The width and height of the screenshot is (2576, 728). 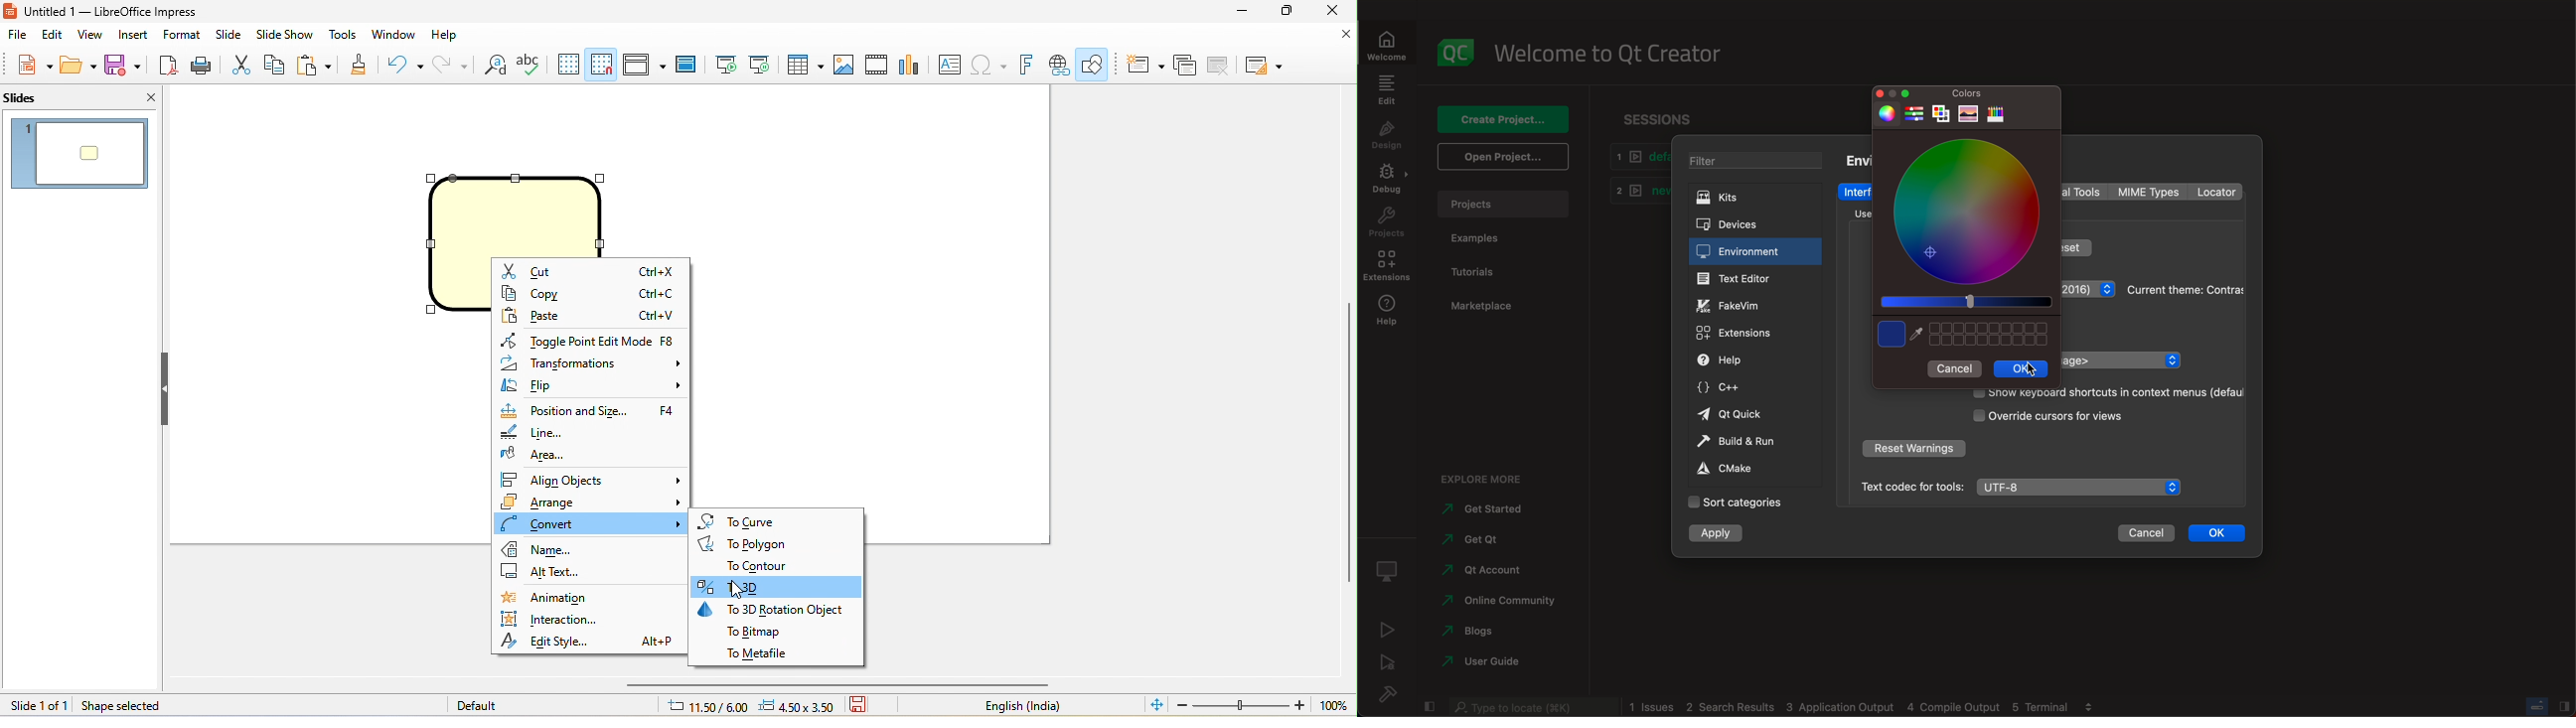 What do you see at coordinates (1736, 503) in the screenshot?
I see `categories` at bounding box center [1736, 503].